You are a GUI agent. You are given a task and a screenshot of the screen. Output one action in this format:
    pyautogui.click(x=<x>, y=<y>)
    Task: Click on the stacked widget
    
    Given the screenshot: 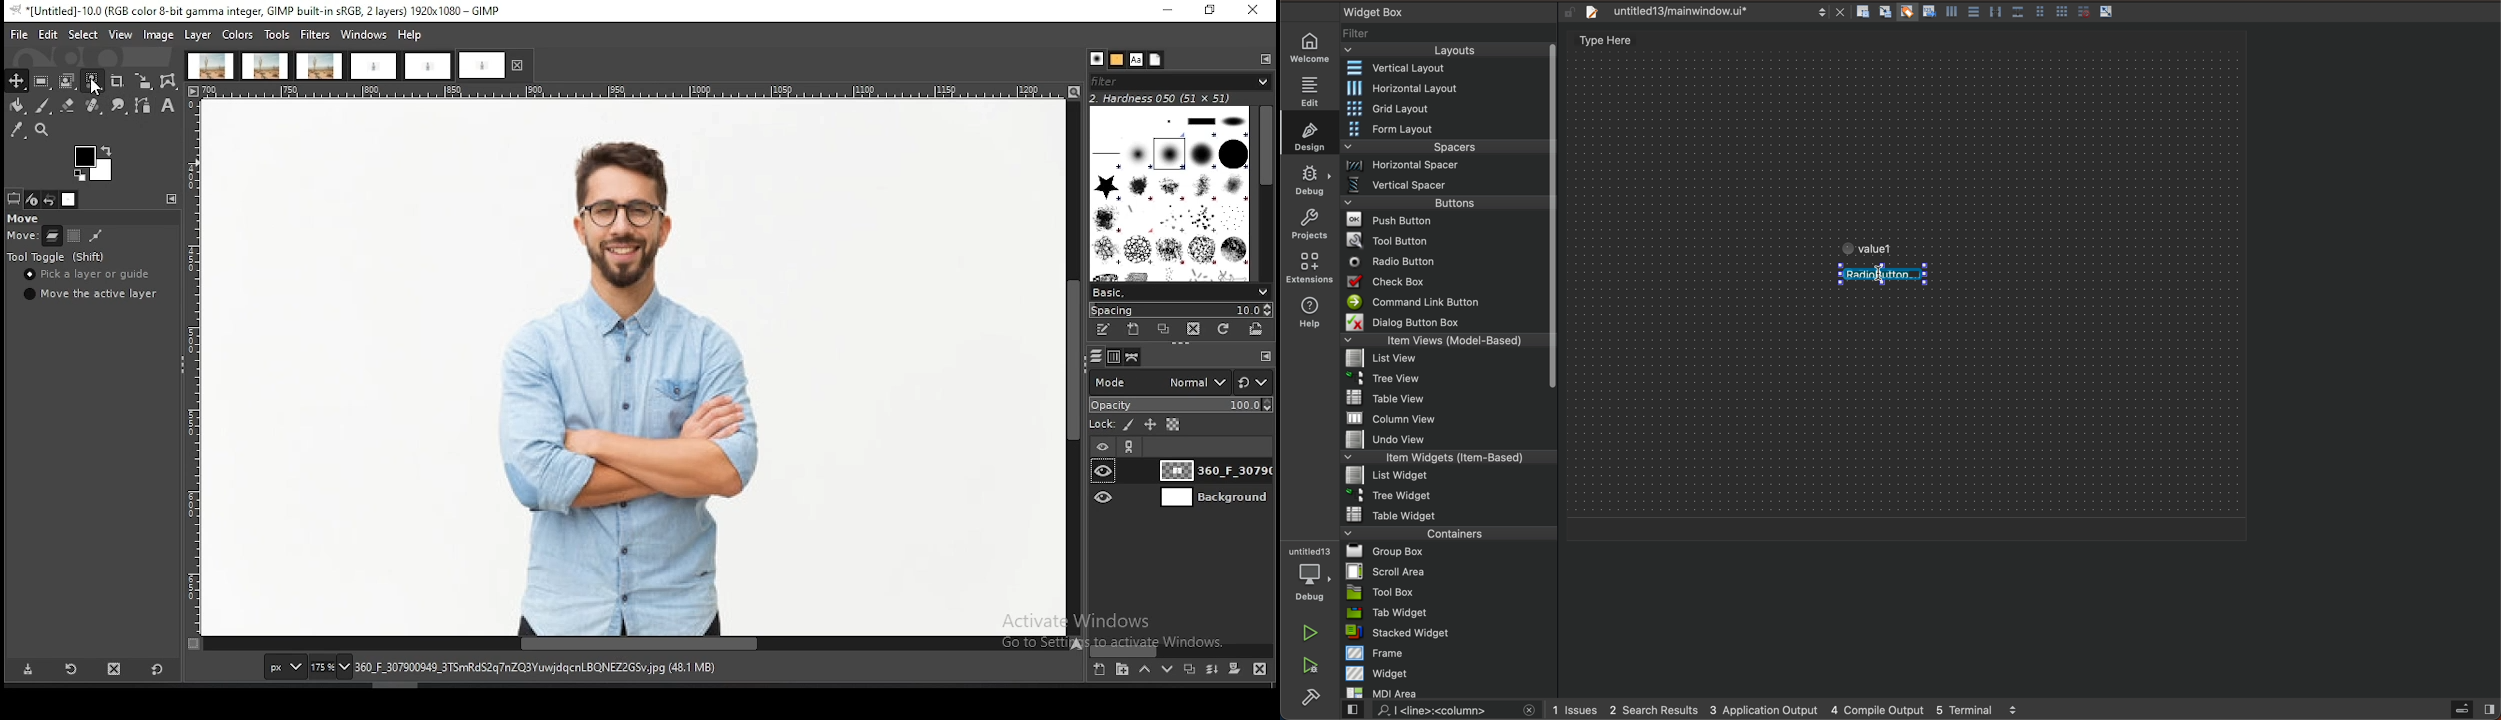 What is the action you would take?
    pyautogui.click(x=1449, y=632)
    